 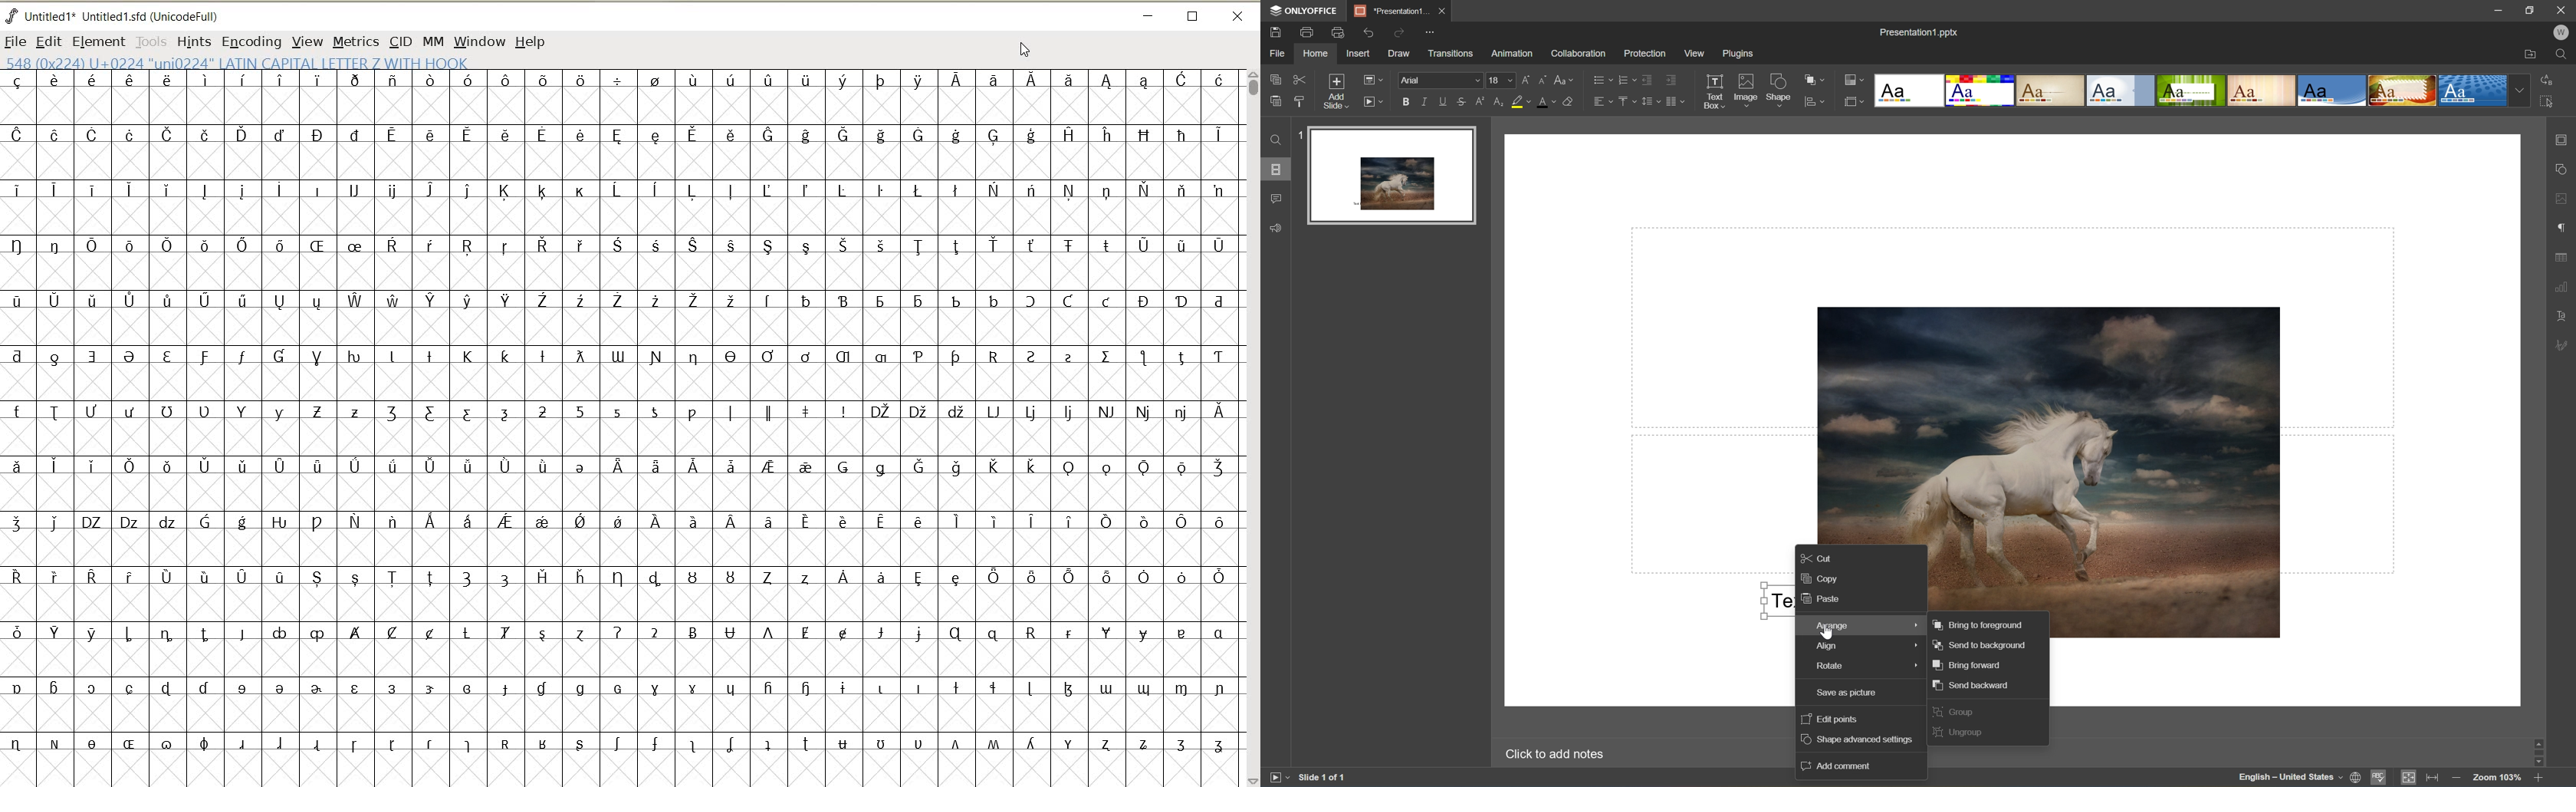 What do you see at coordinates (1316, 54) in the screenshot?
I see `Home` at bounding box center [1316, 54].